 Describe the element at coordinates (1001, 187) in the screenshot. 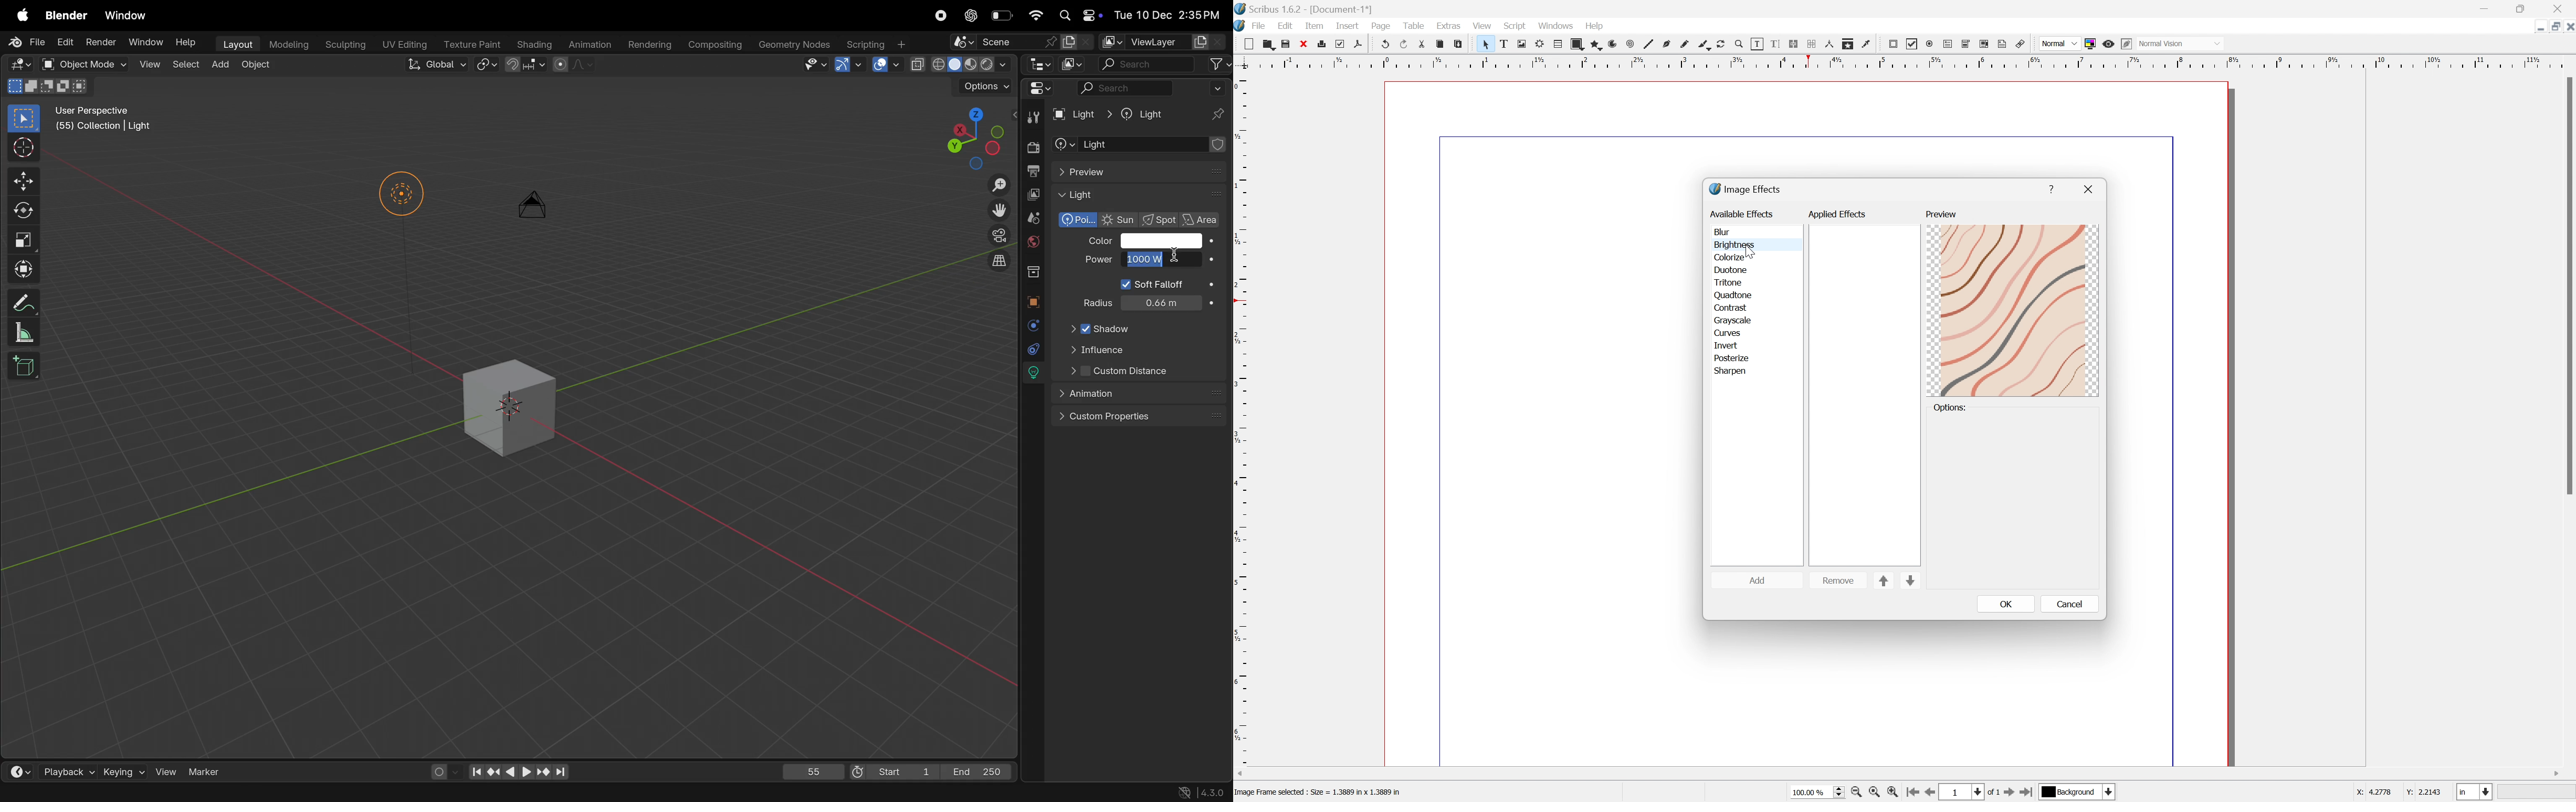

I see `Zoom` at that location.